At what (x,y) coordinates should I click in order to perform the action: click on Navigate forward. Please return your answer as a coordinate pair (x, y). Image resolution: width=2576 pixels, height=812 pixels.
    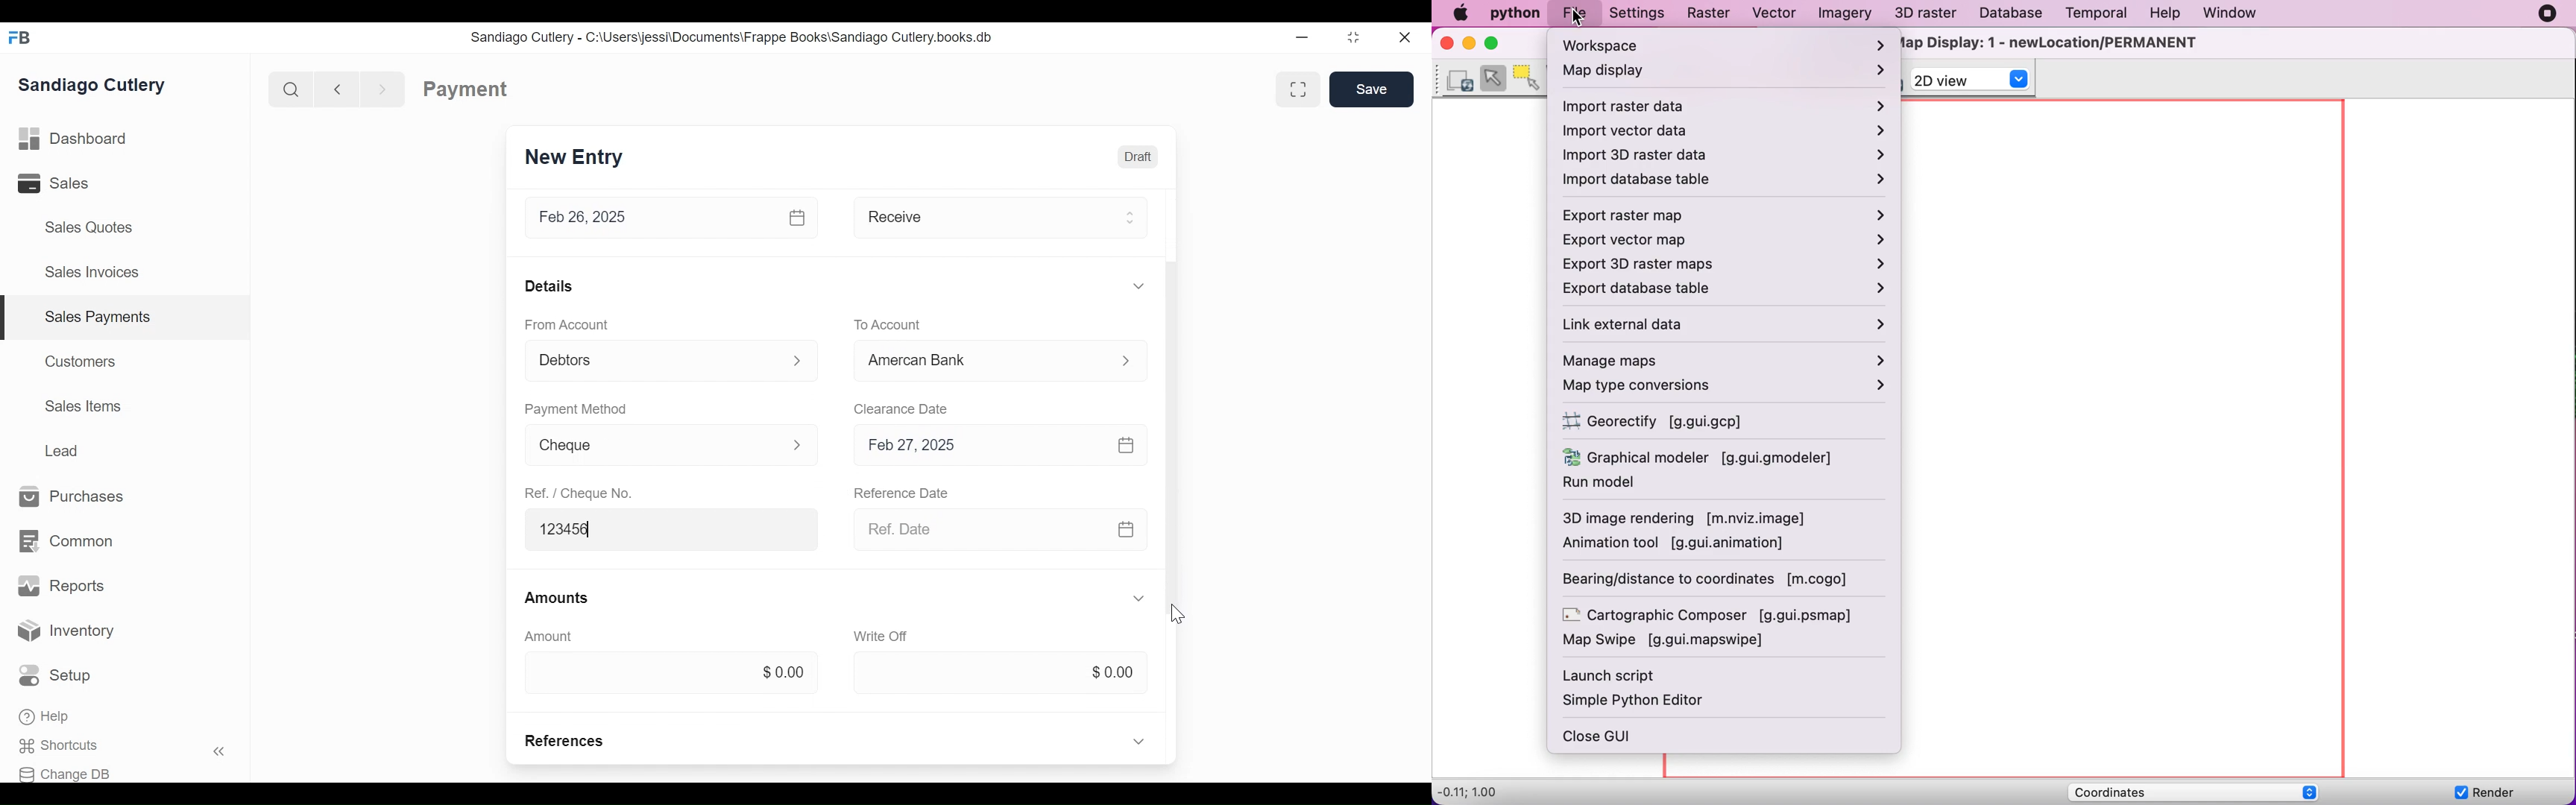
    Looking at the image, I should click on (383, 88).